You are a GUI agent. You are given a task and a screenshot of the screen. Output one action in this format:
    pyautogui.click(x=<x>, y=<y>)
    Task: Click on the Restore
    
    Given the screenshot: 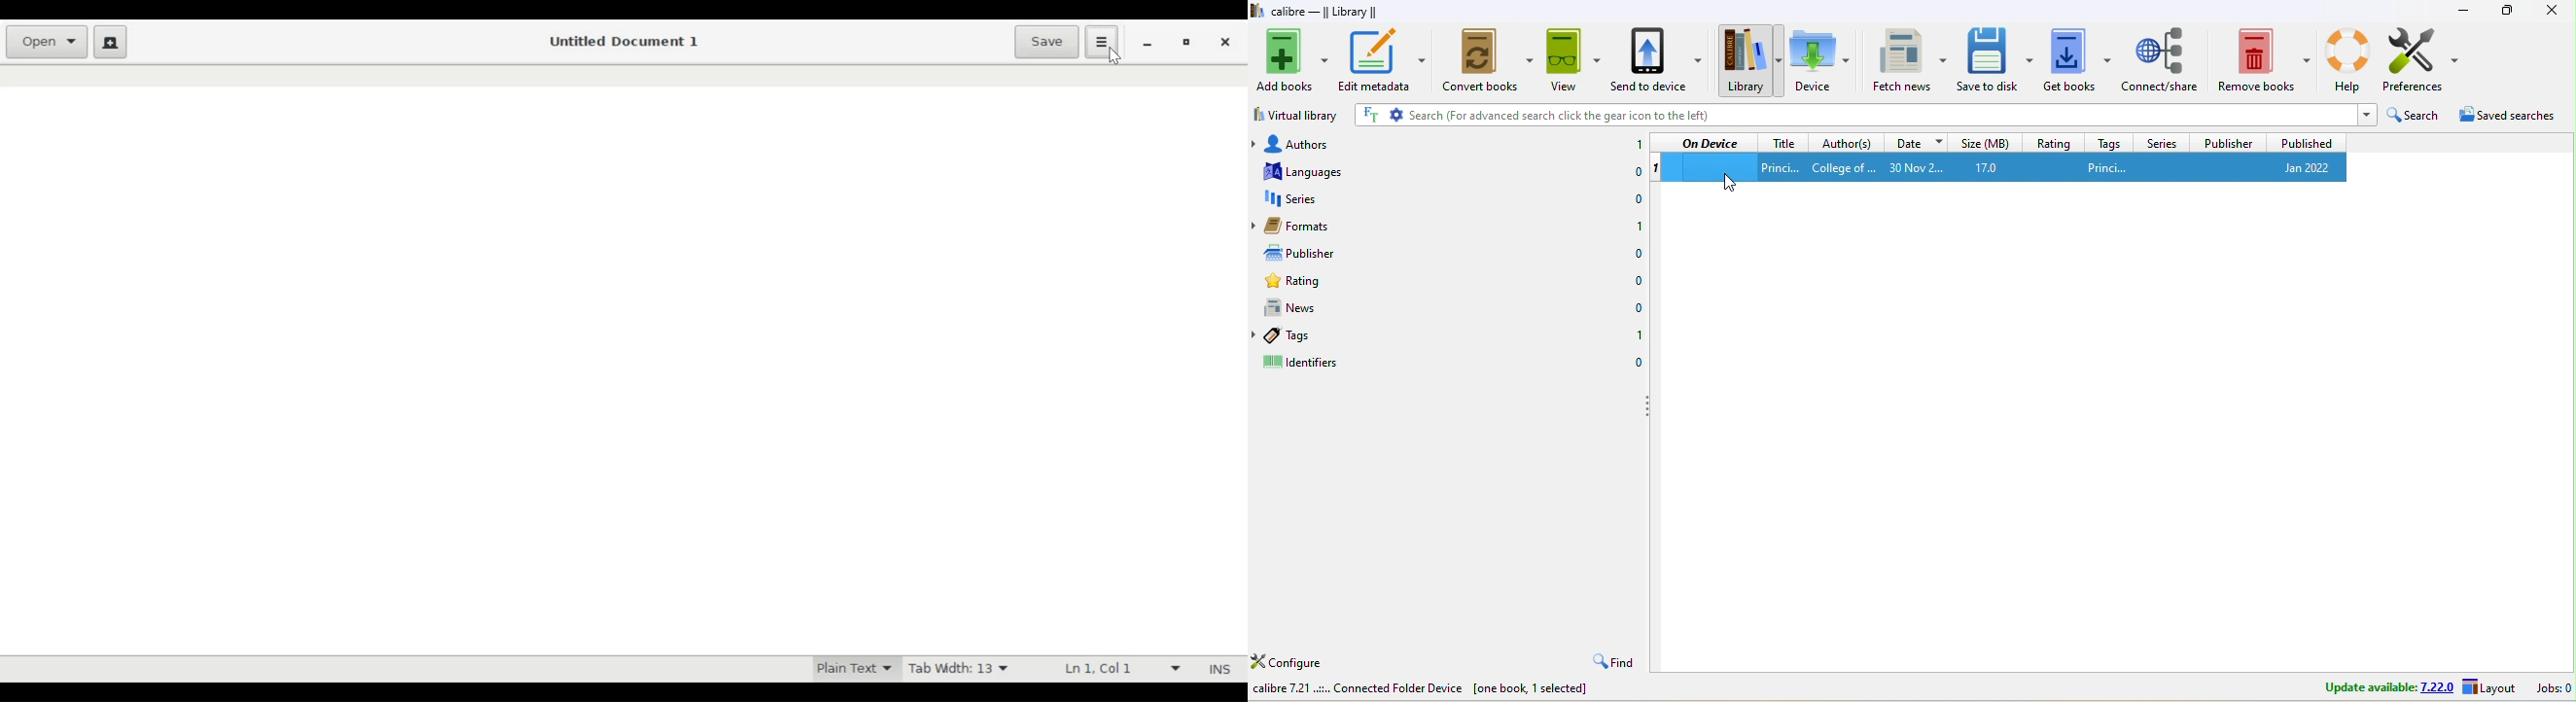 What is the action you would take?
    pyautogui.click(x=1188, y=44)
    